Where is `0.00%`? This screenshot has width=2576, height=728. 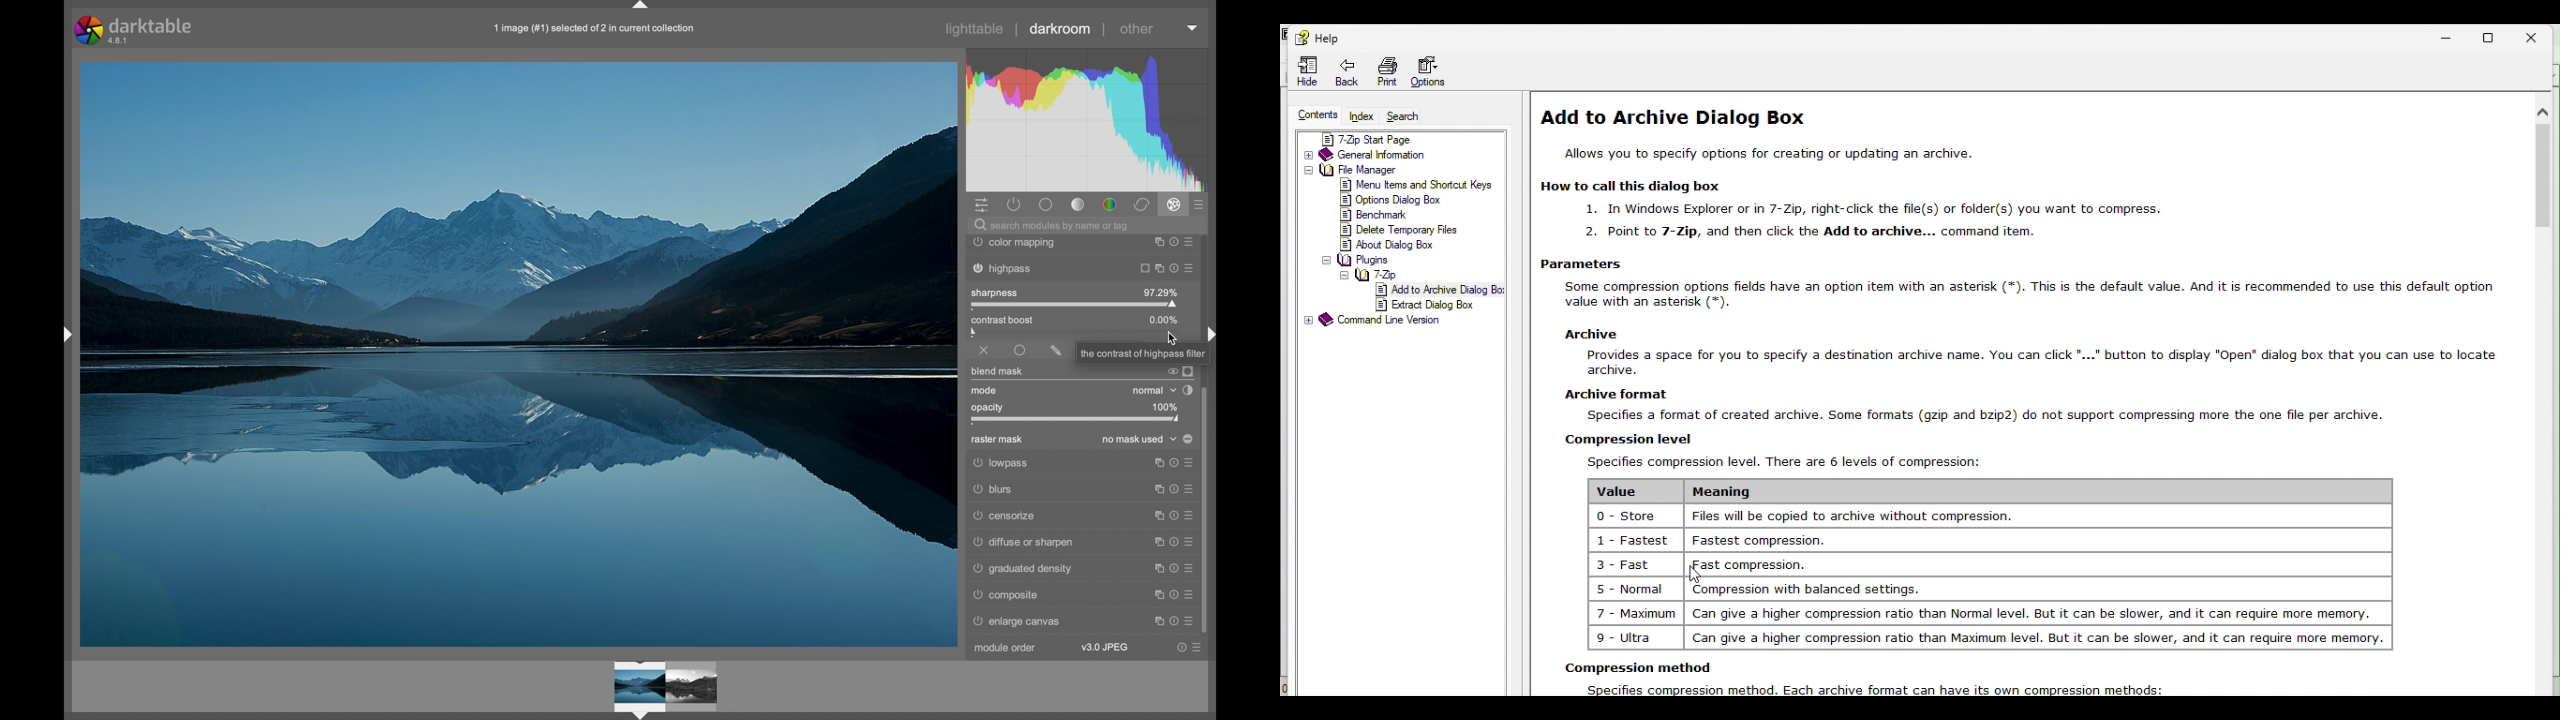
0.00% is located at coordinates (1163, 319).